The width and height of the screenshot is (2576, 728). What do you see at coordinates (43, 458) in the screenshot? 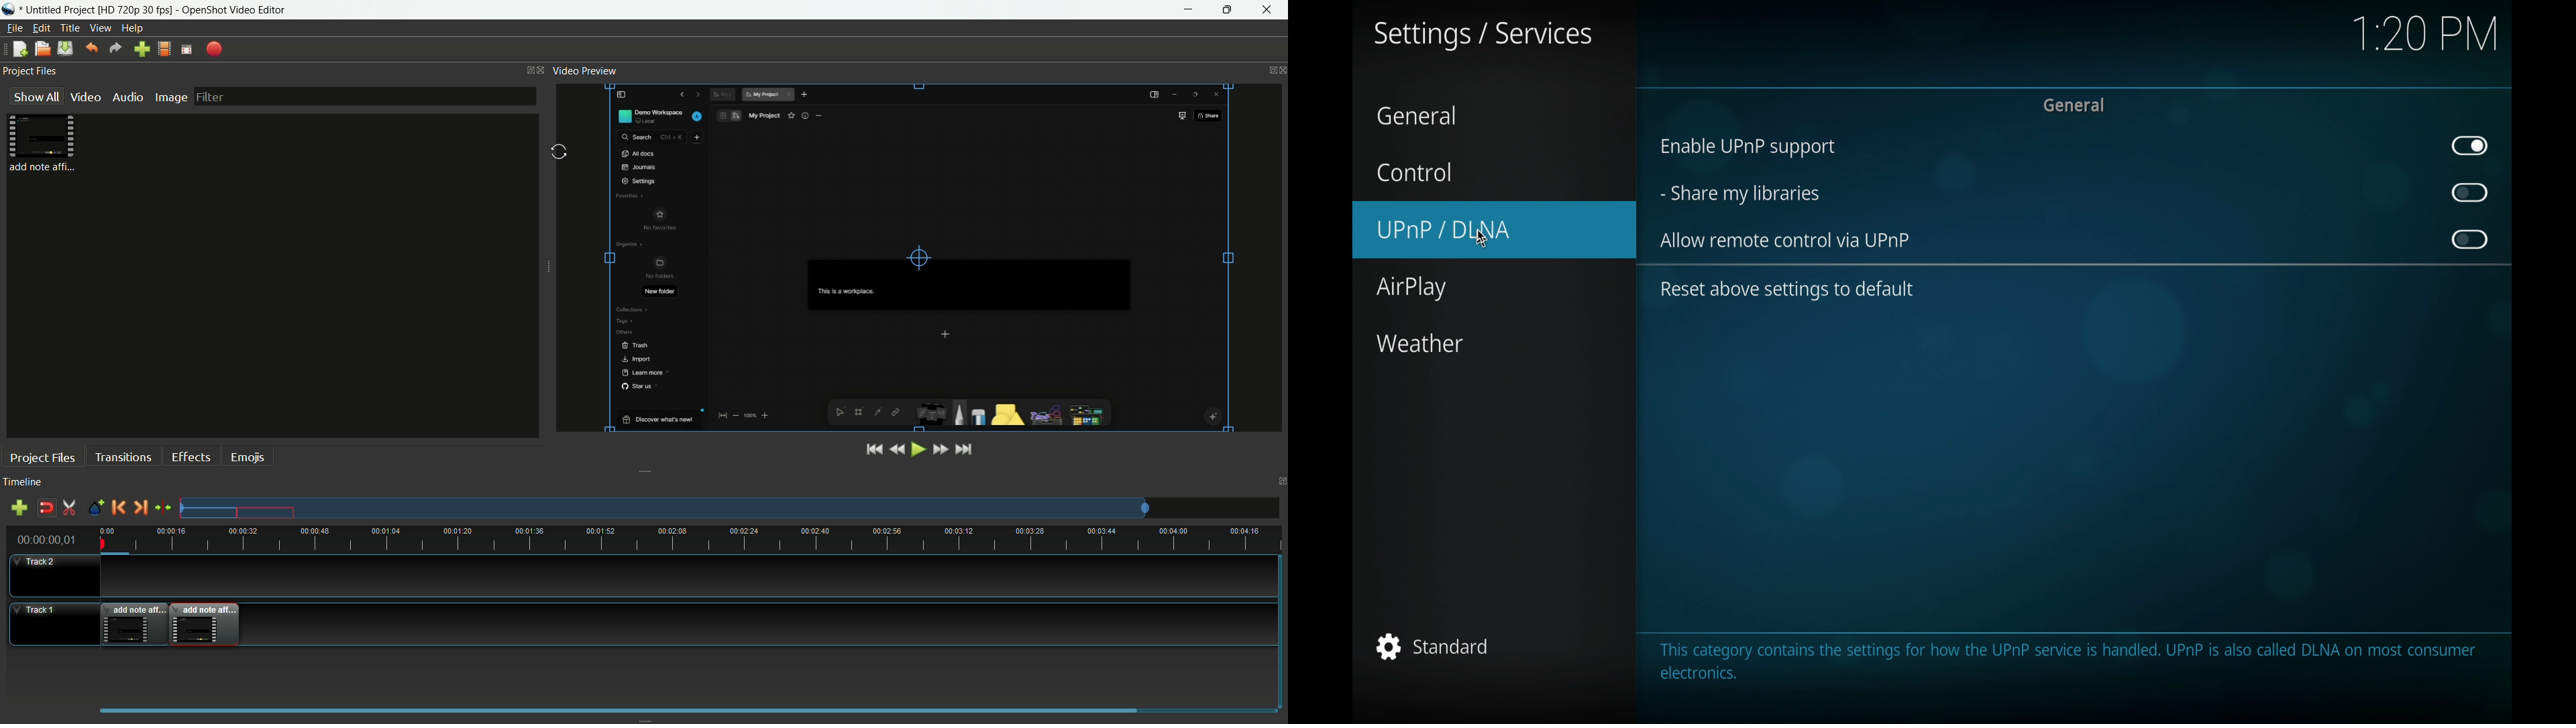
I see `project files` at bounding box center [43, 458].